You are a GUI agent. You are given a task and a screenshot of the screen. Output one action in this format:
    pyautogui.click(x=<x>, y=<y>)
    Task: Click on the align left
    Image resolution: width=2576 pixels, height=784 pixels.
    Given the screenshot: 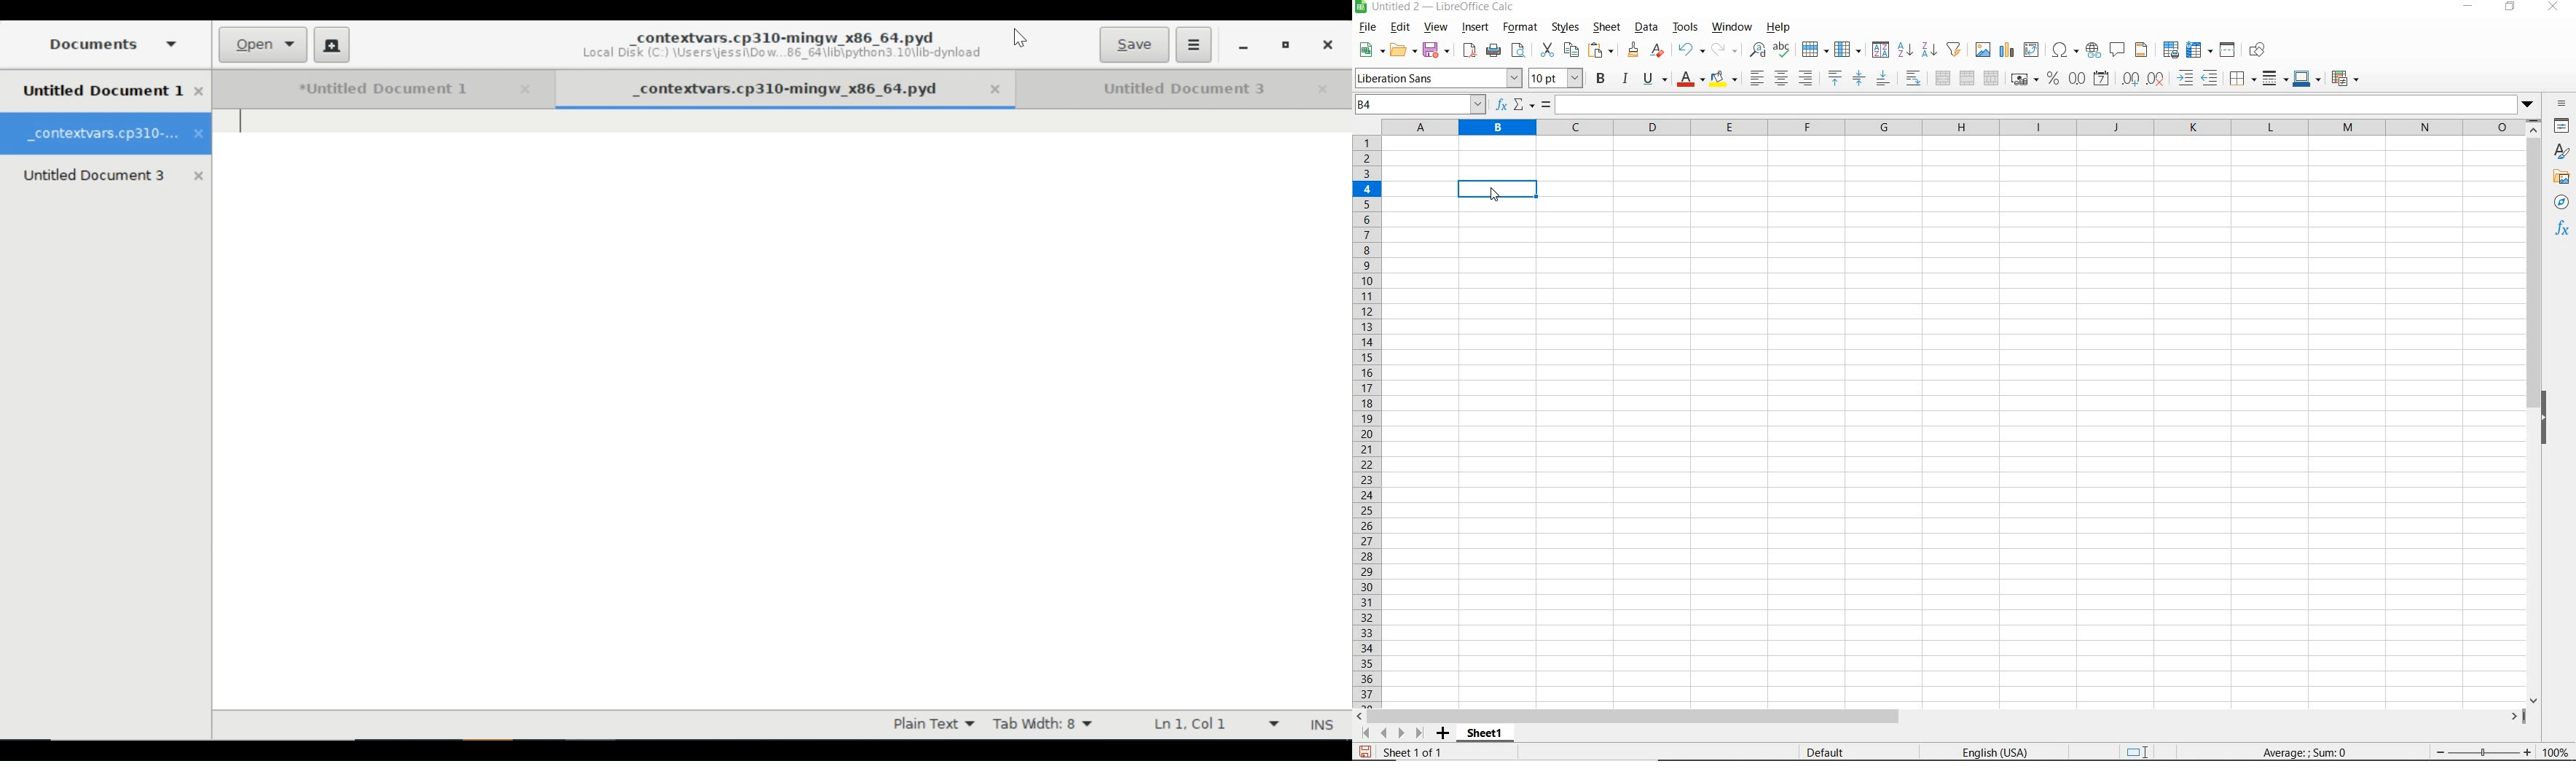 What is the action you would take?
    pyautogui.click(x=1756, y=78)
    